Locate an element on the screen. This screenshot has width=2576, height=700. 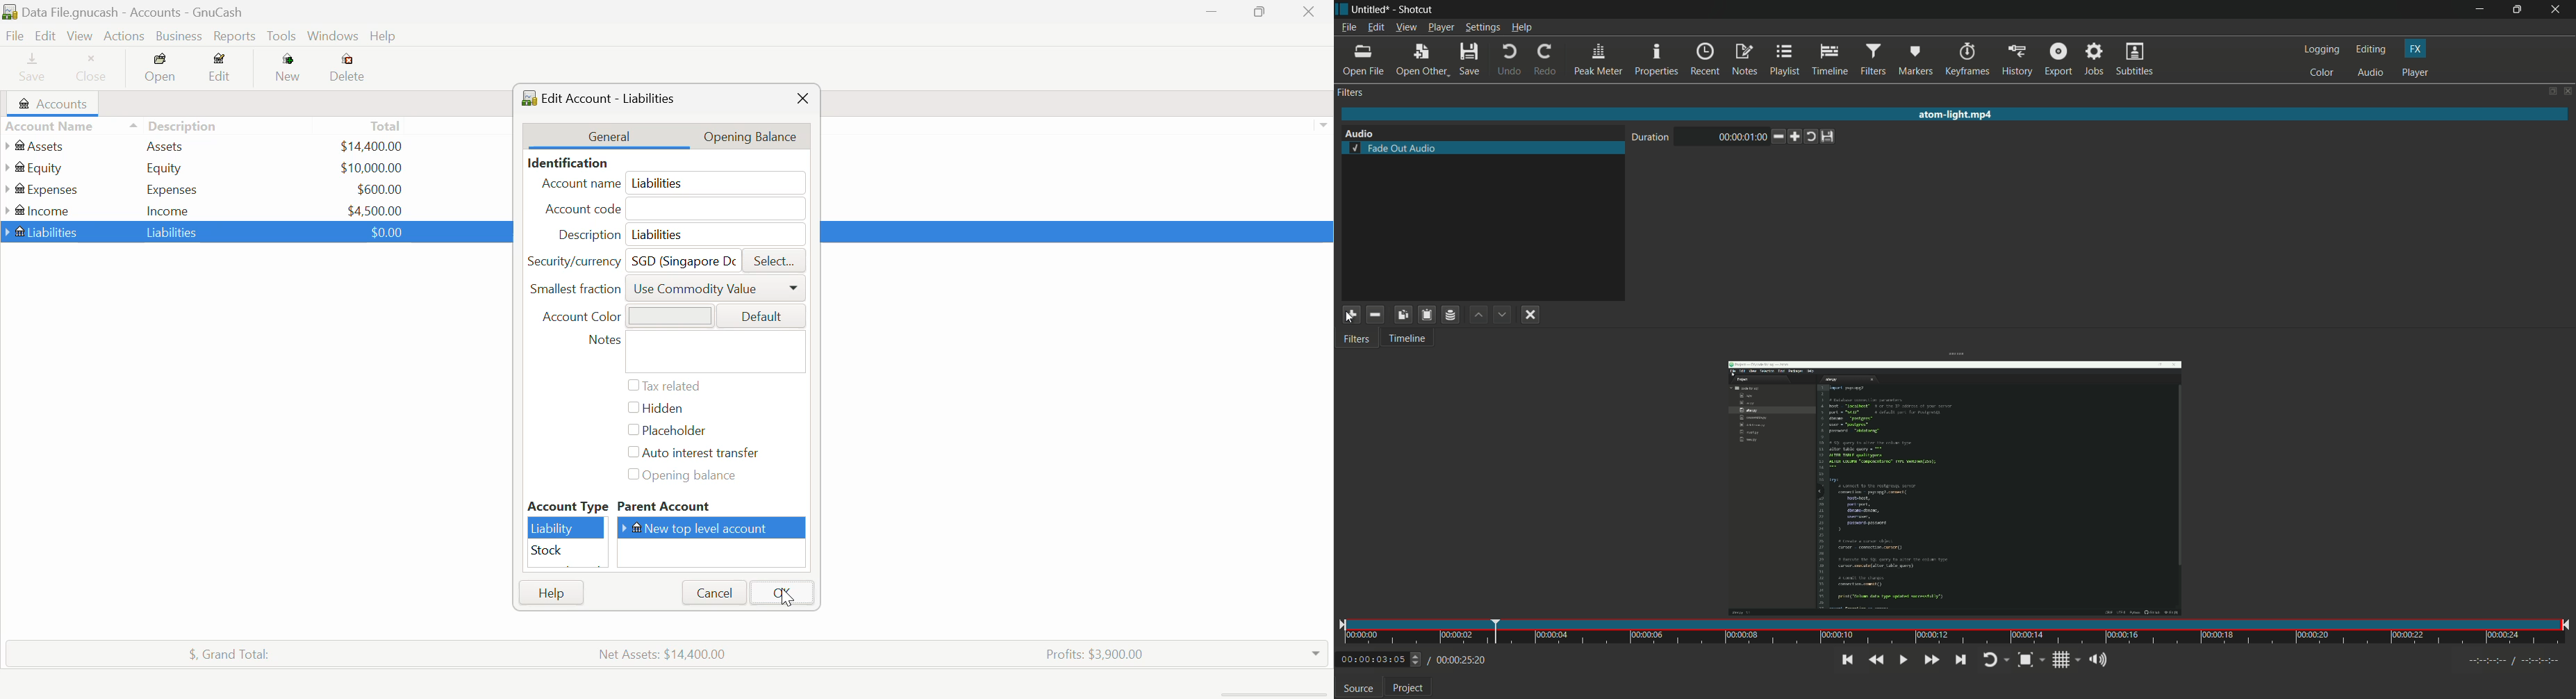
Placeholder Checkbox is located at coordinates (664, 431).